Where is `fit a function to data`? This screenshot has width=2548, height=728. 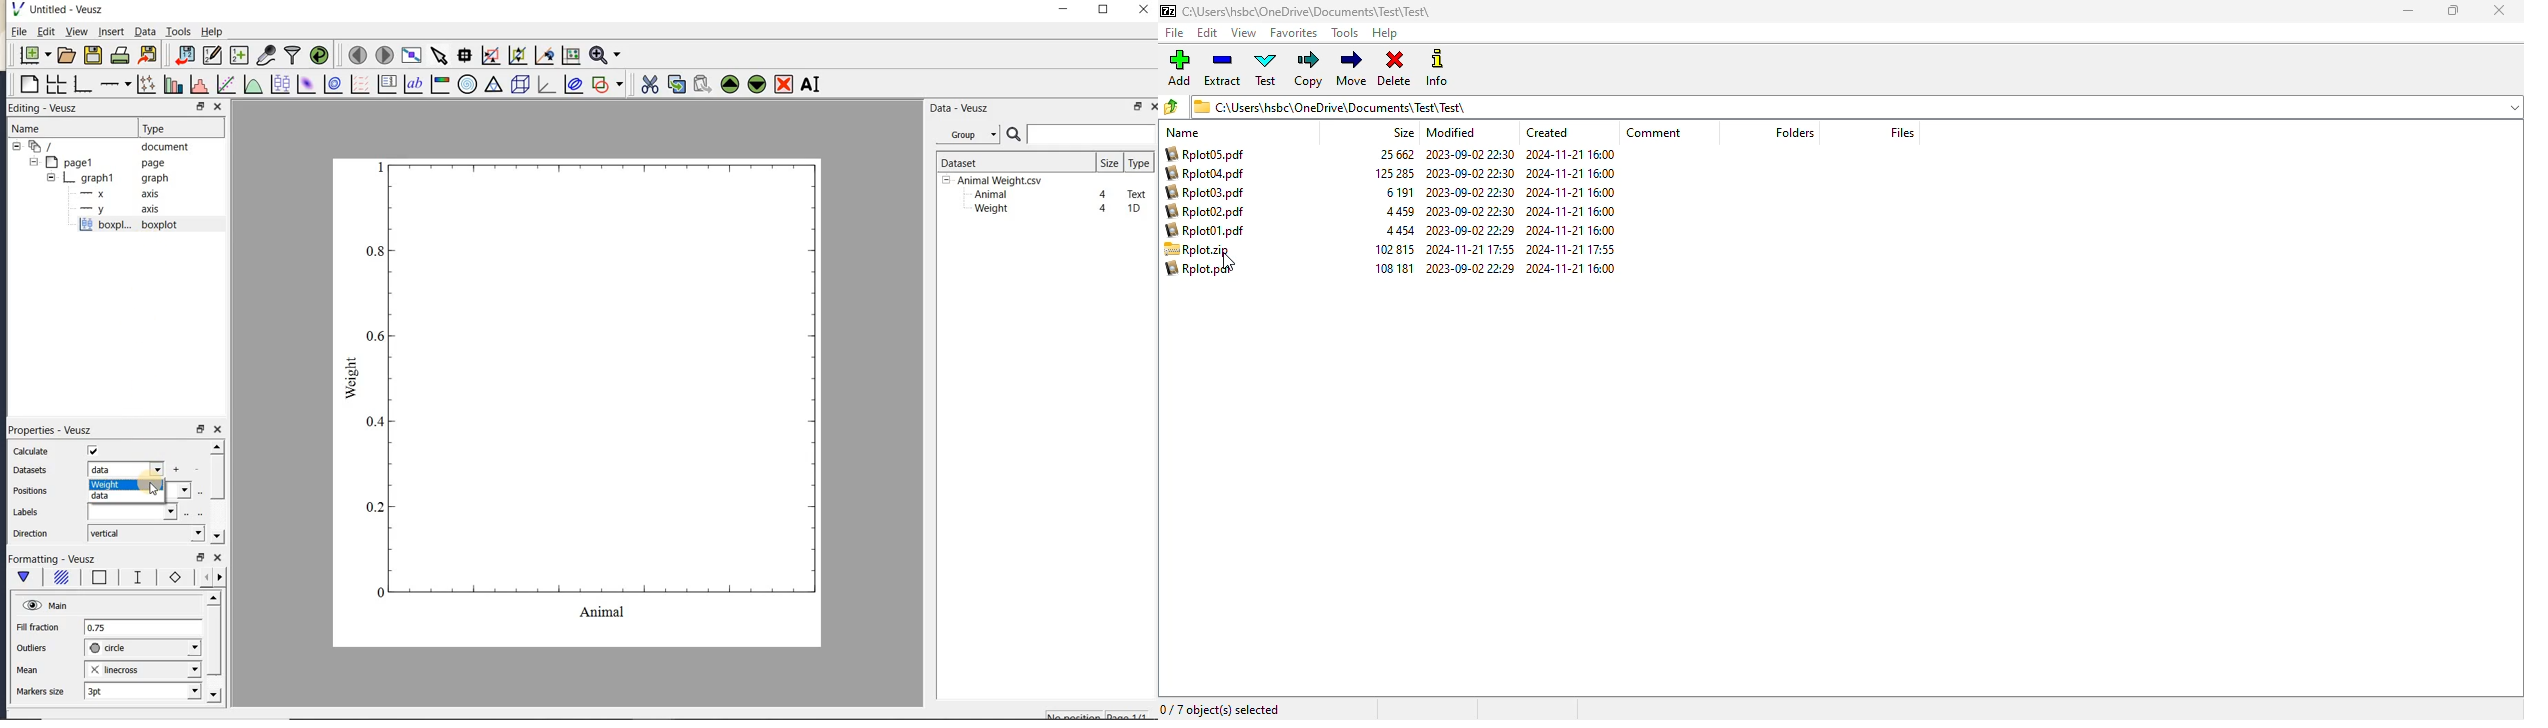 fit a function to data is located at coordinates (226, 84).